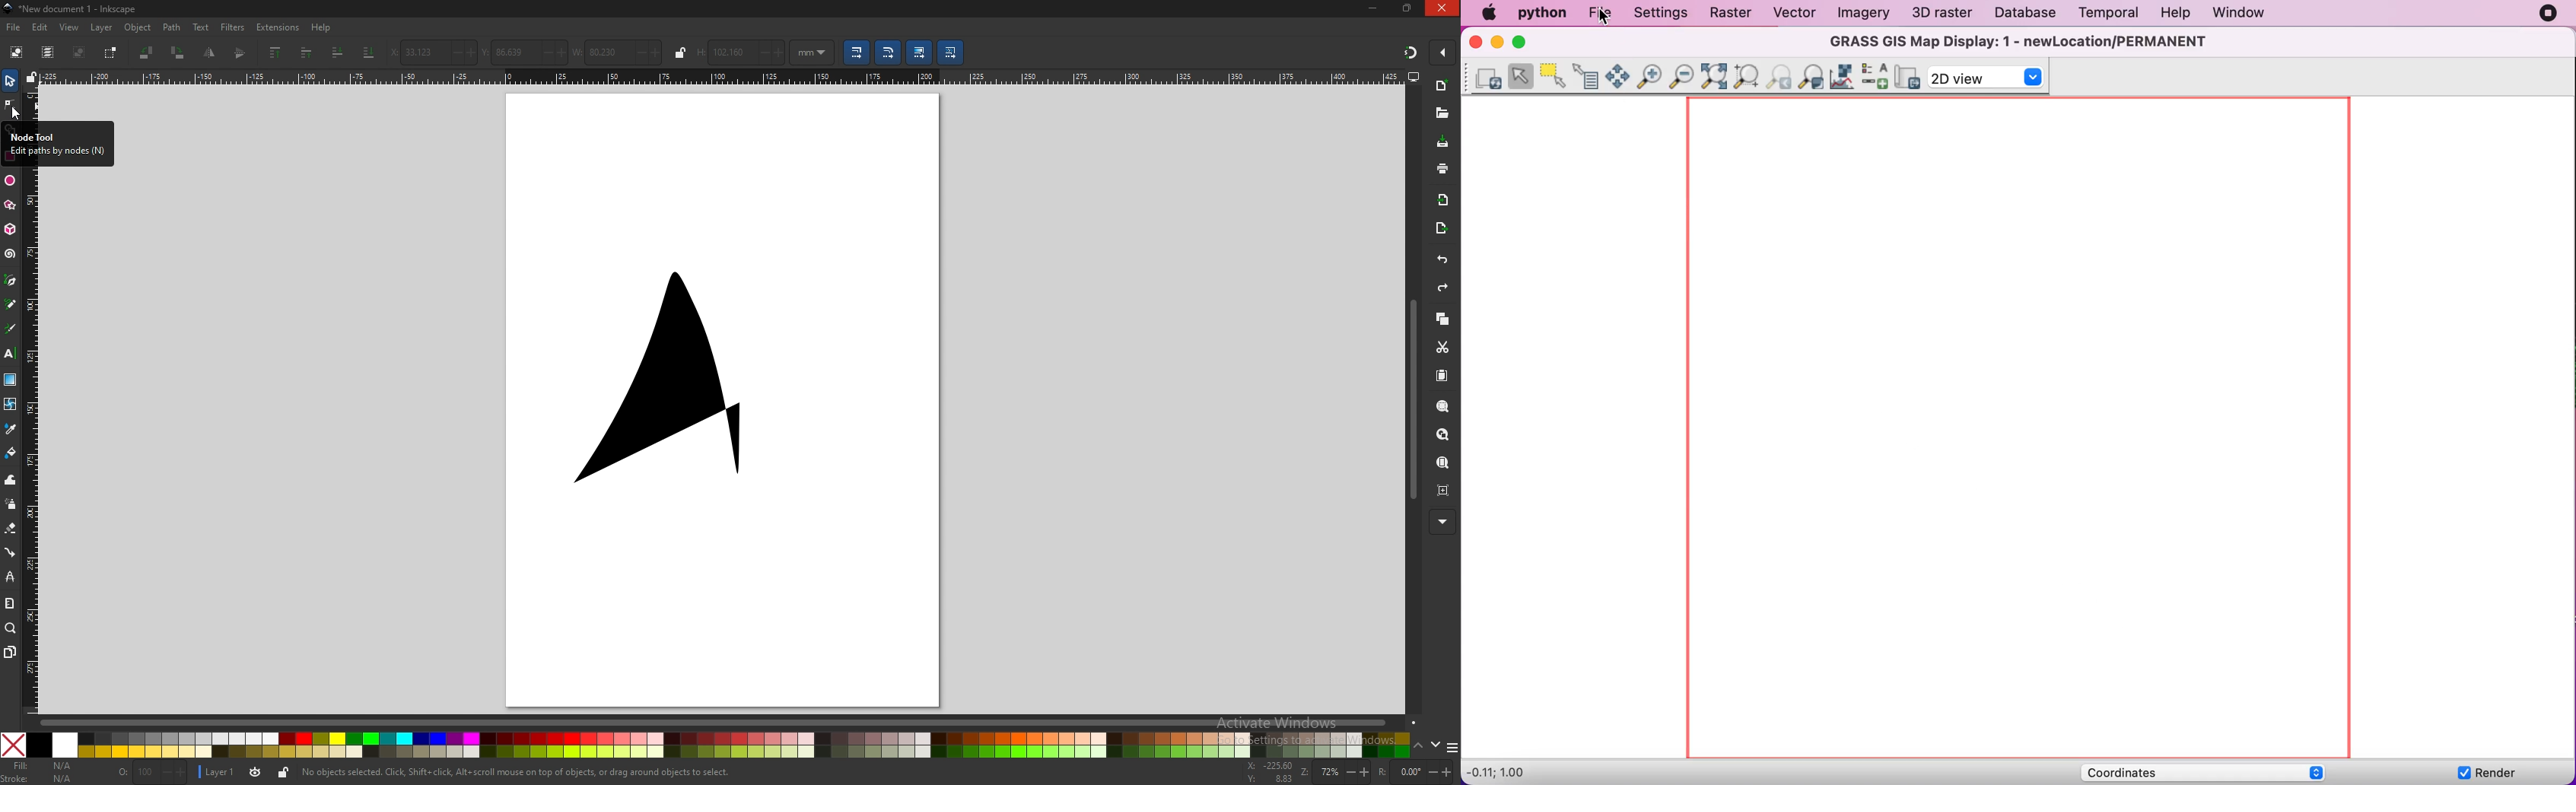 The height and width of the screenshot is (812, 2576). What do you see at coordinates (1413, 400) in the screenshot?
I see `scroll bar` at bounding box center [1413, 400].